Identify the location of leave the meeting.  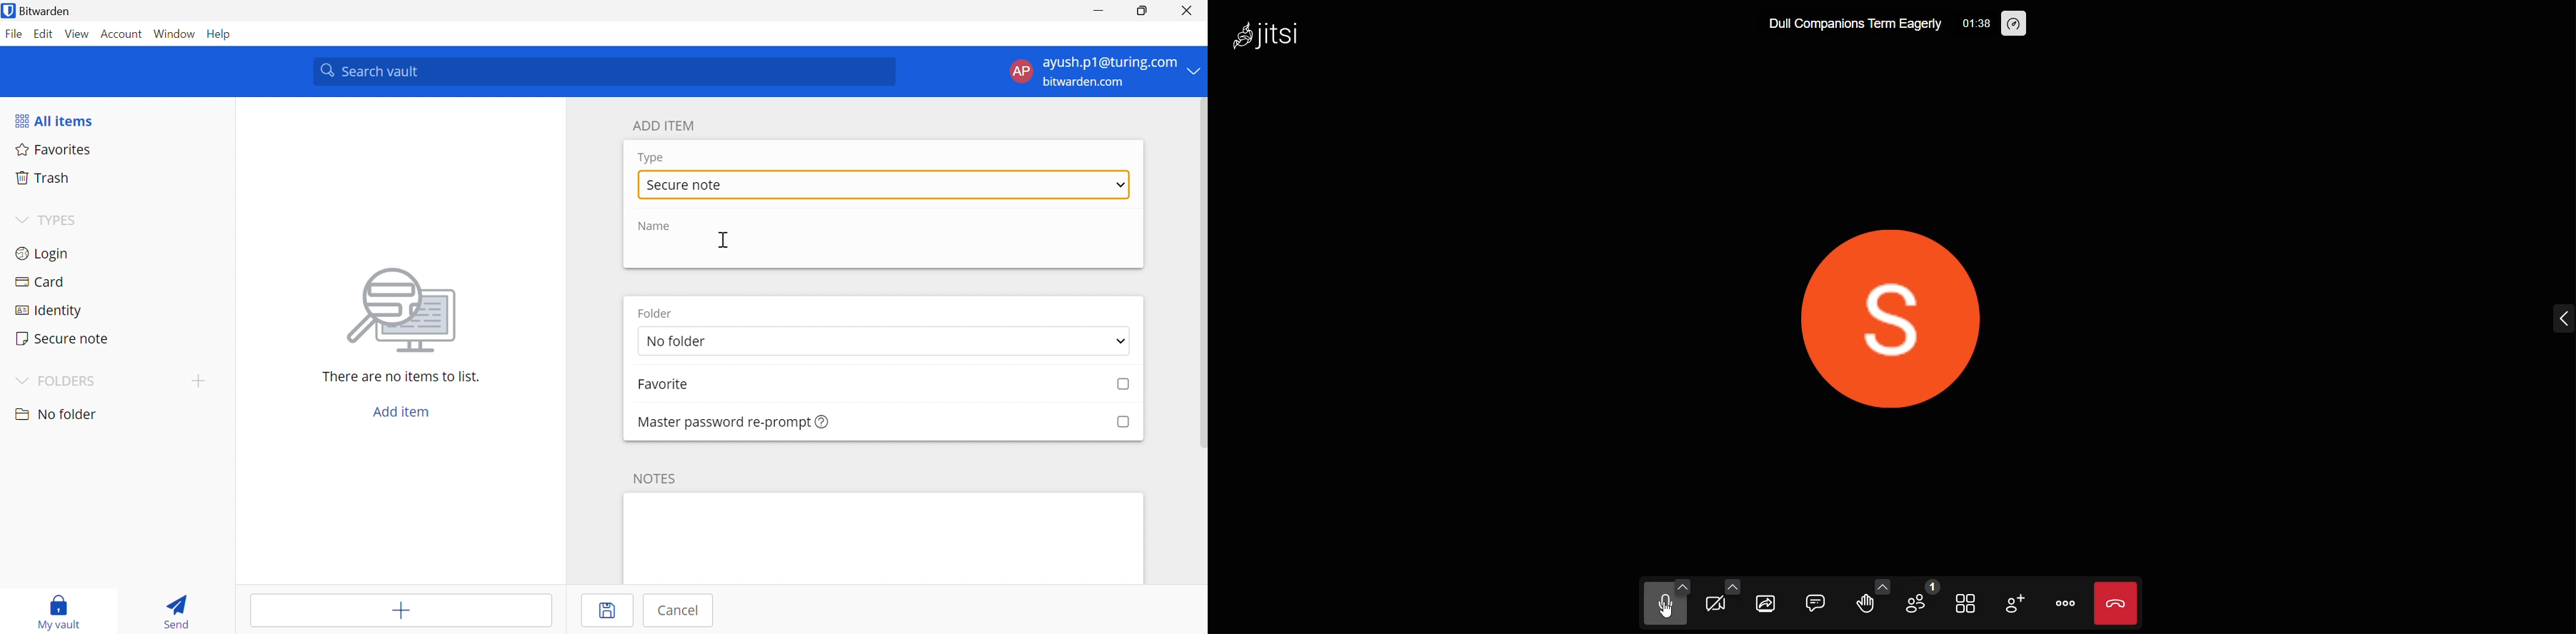
(2114, 601).